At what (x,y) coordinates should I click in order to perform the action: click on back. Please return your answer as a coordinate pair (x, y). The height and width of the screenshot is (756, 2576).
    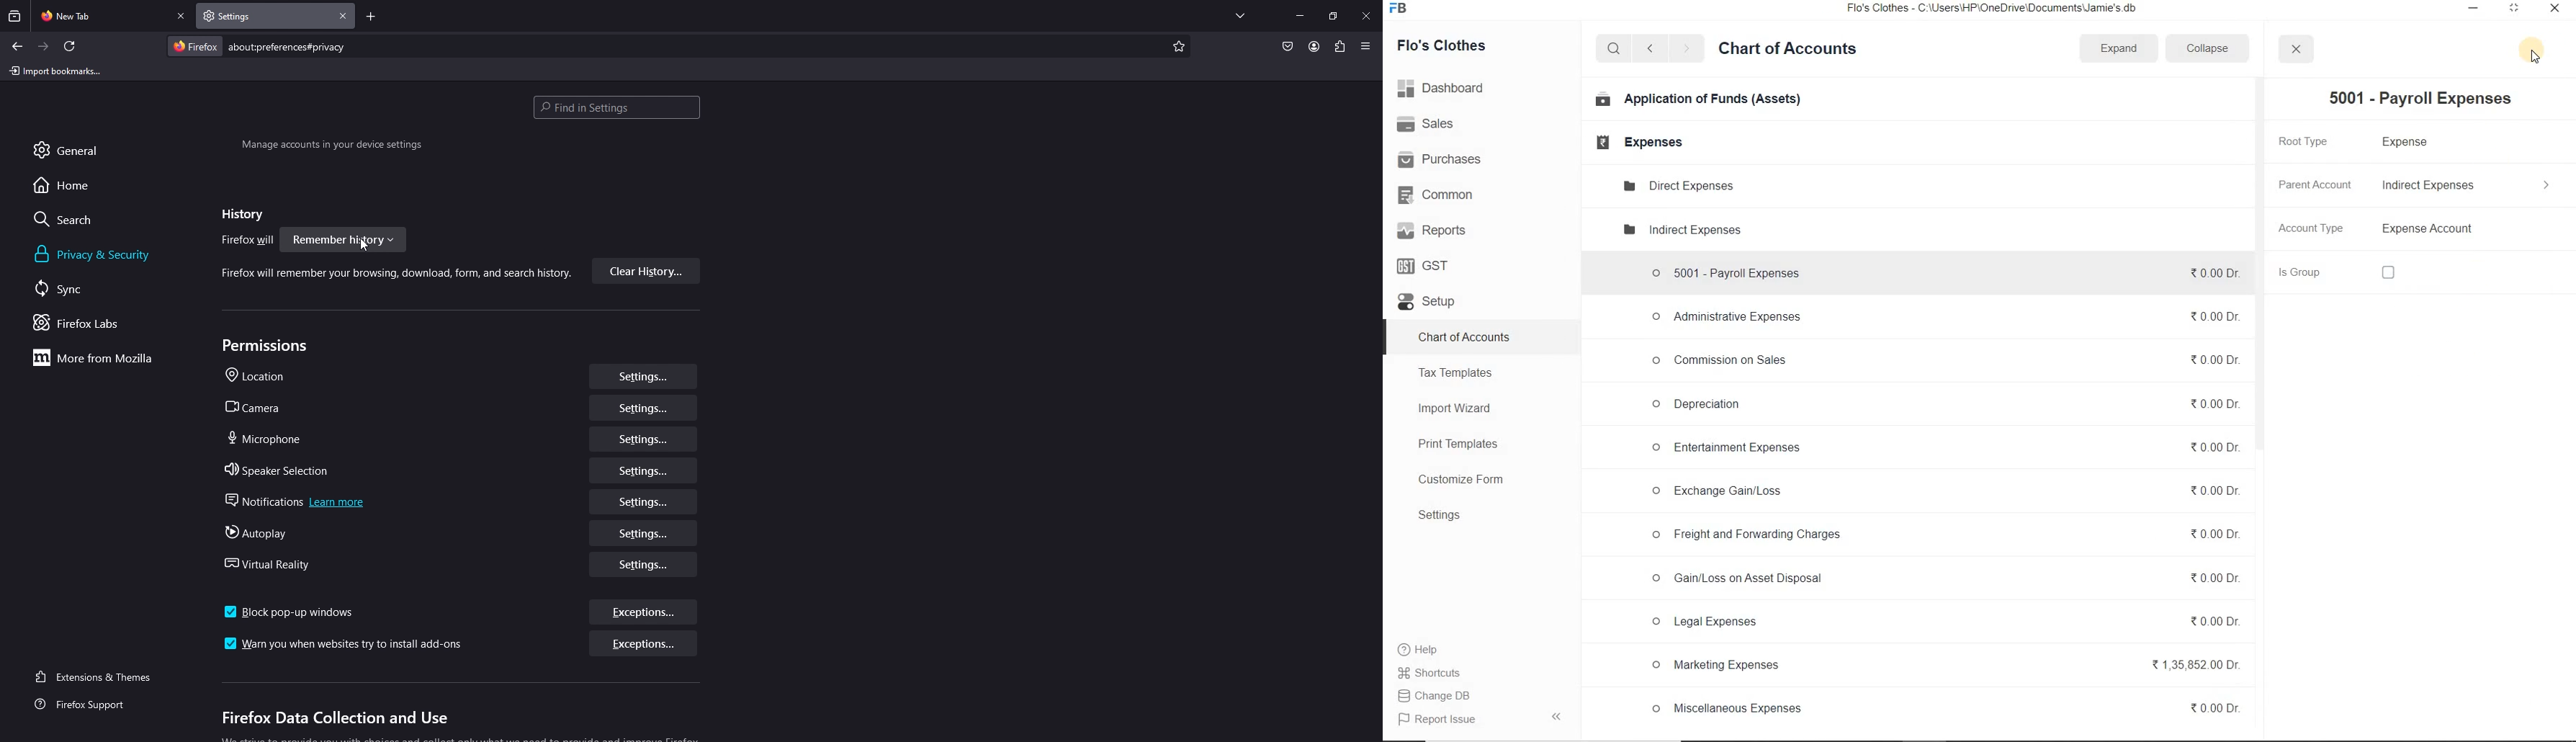
    Looking at the image, I should click on (17, 46).